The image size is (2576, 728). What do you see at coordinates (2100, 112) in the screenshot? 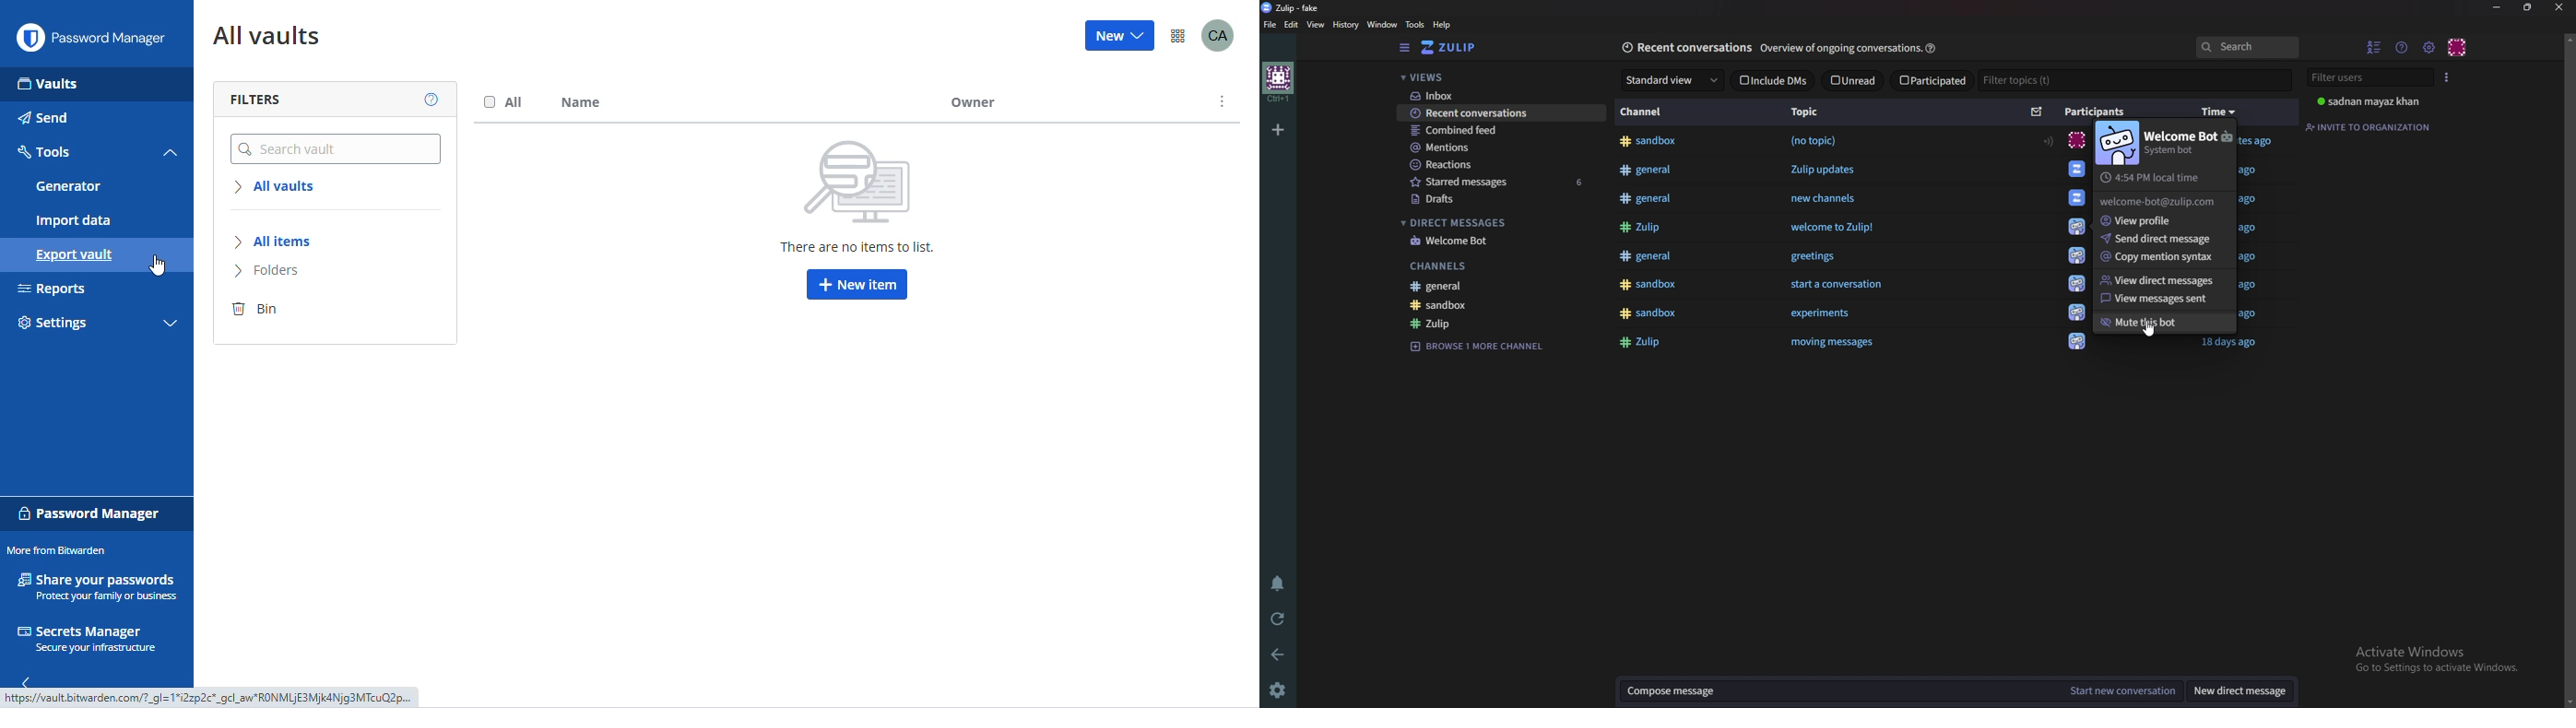
I see `Participants` at bounding box center [2100, 112].